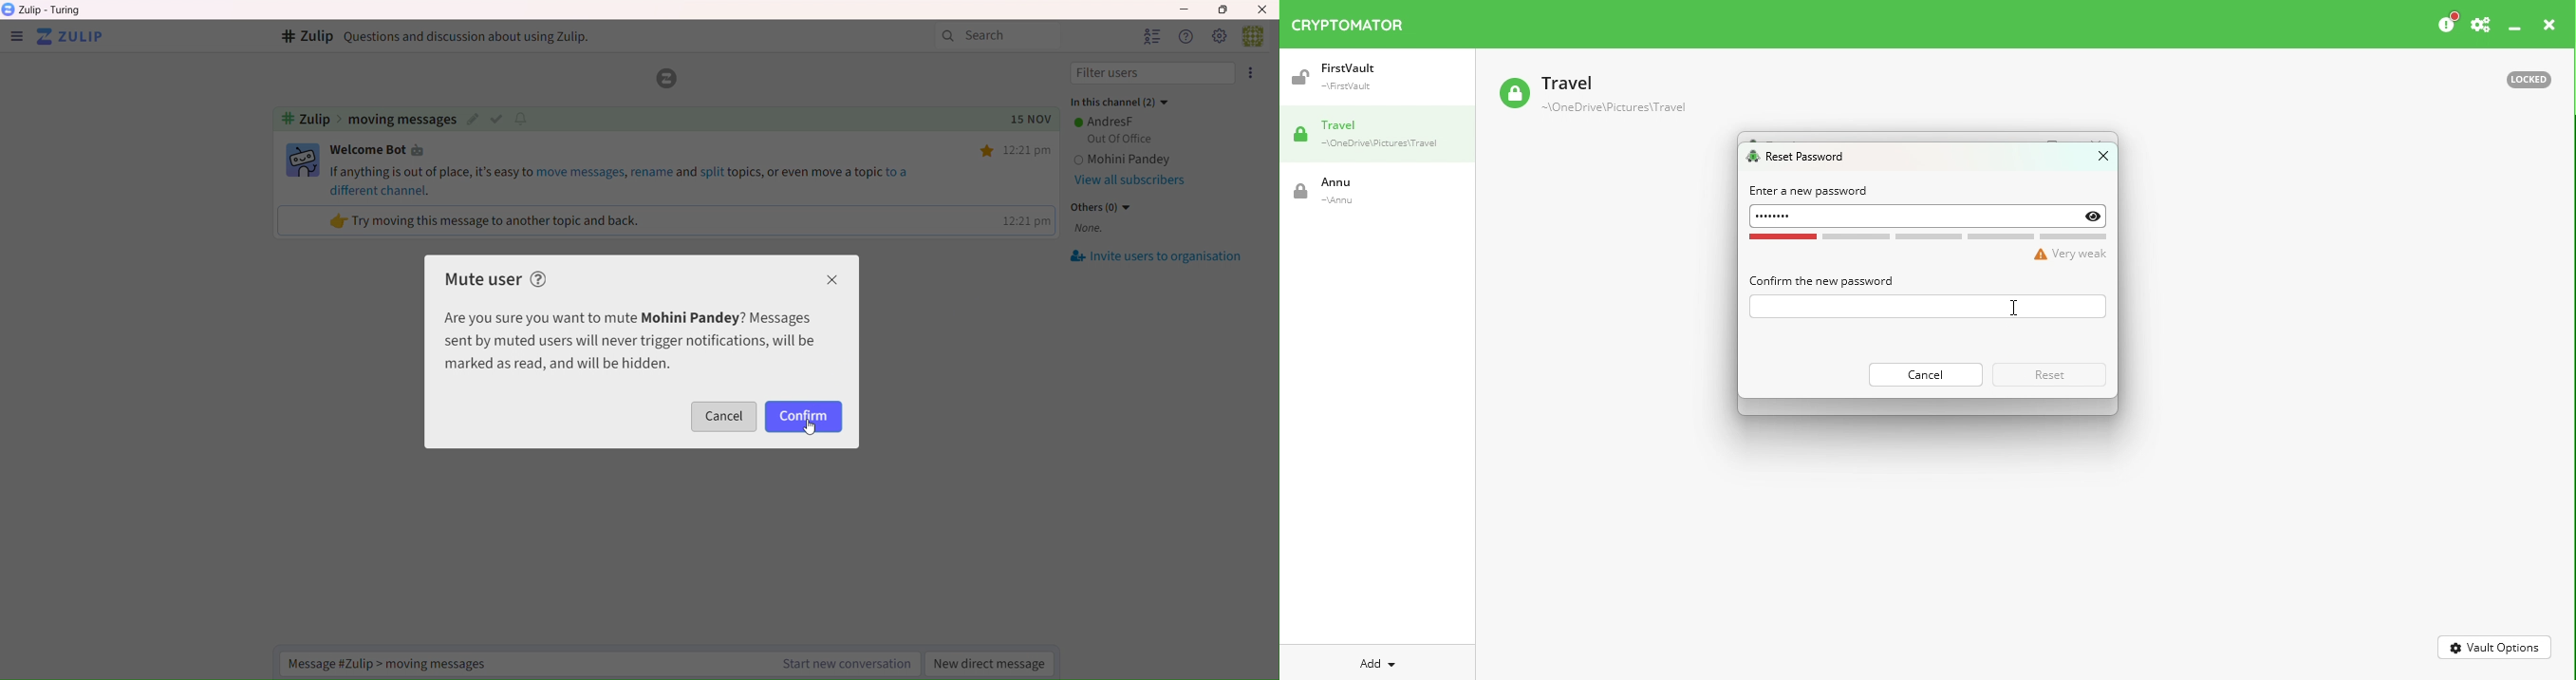 This screenshot has width=2576, height=700. What do you see at coordinates (16, 38) in the screenshot?
I see `menu` at bounding box center [16, 38].